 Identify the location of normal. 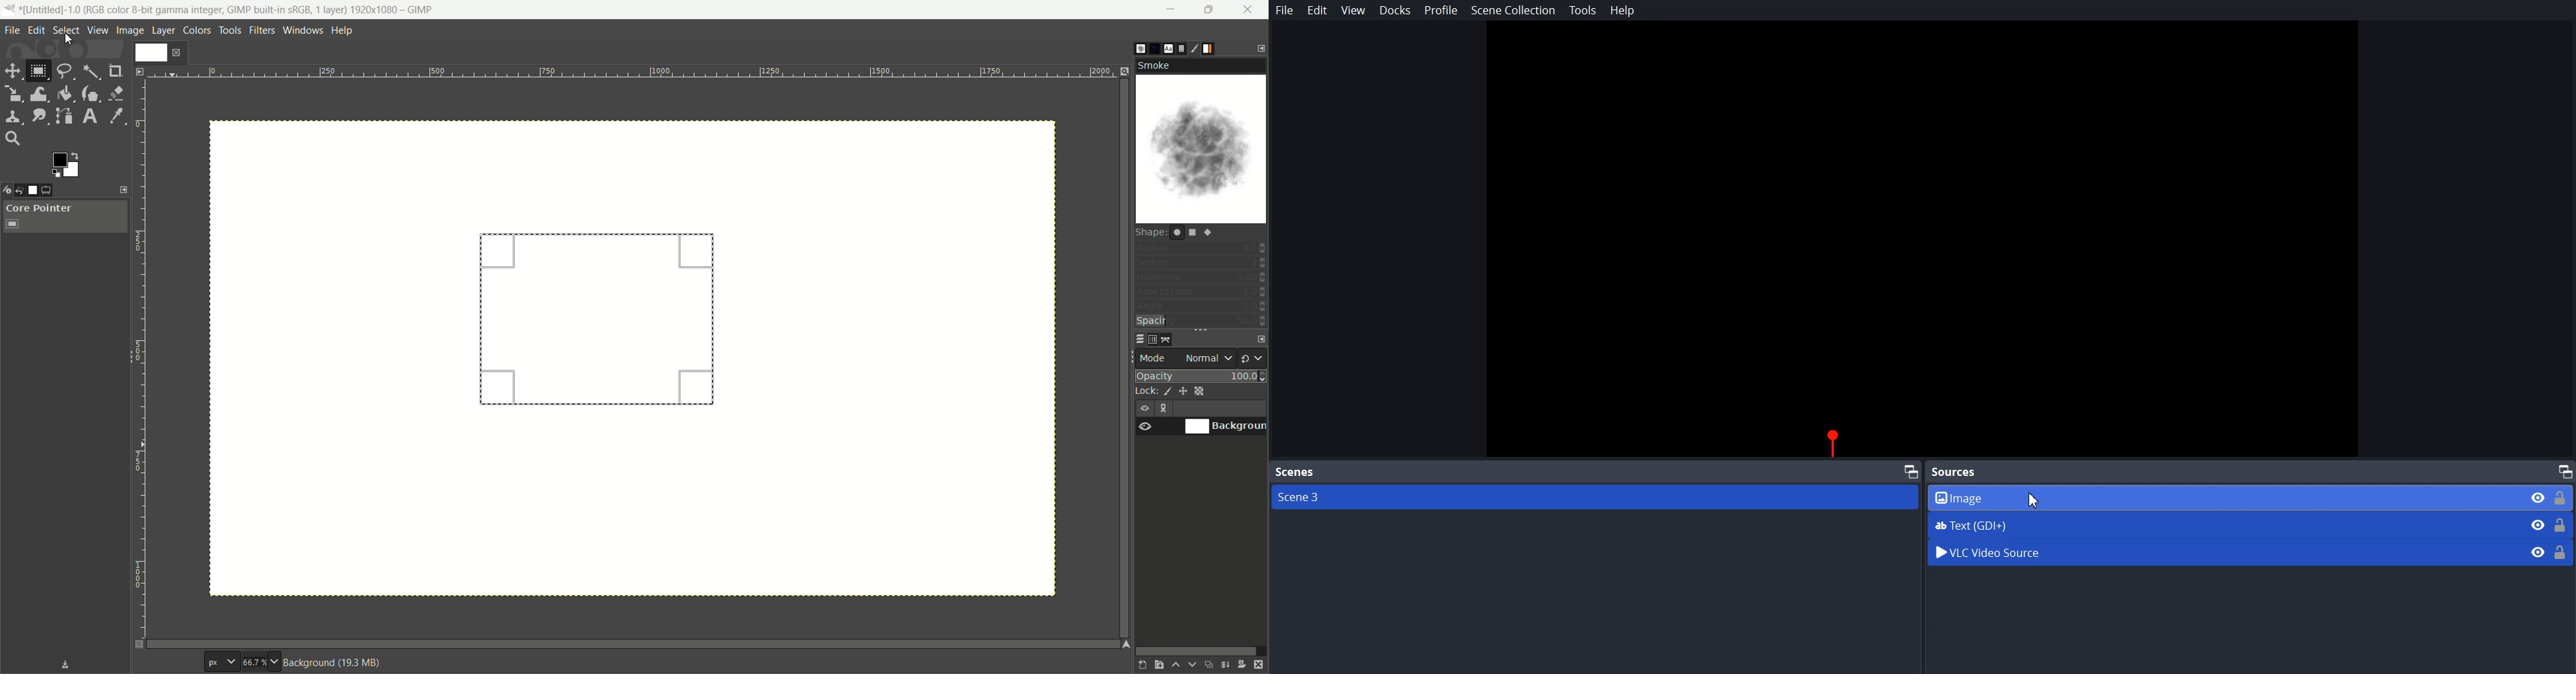
(1204, 357).